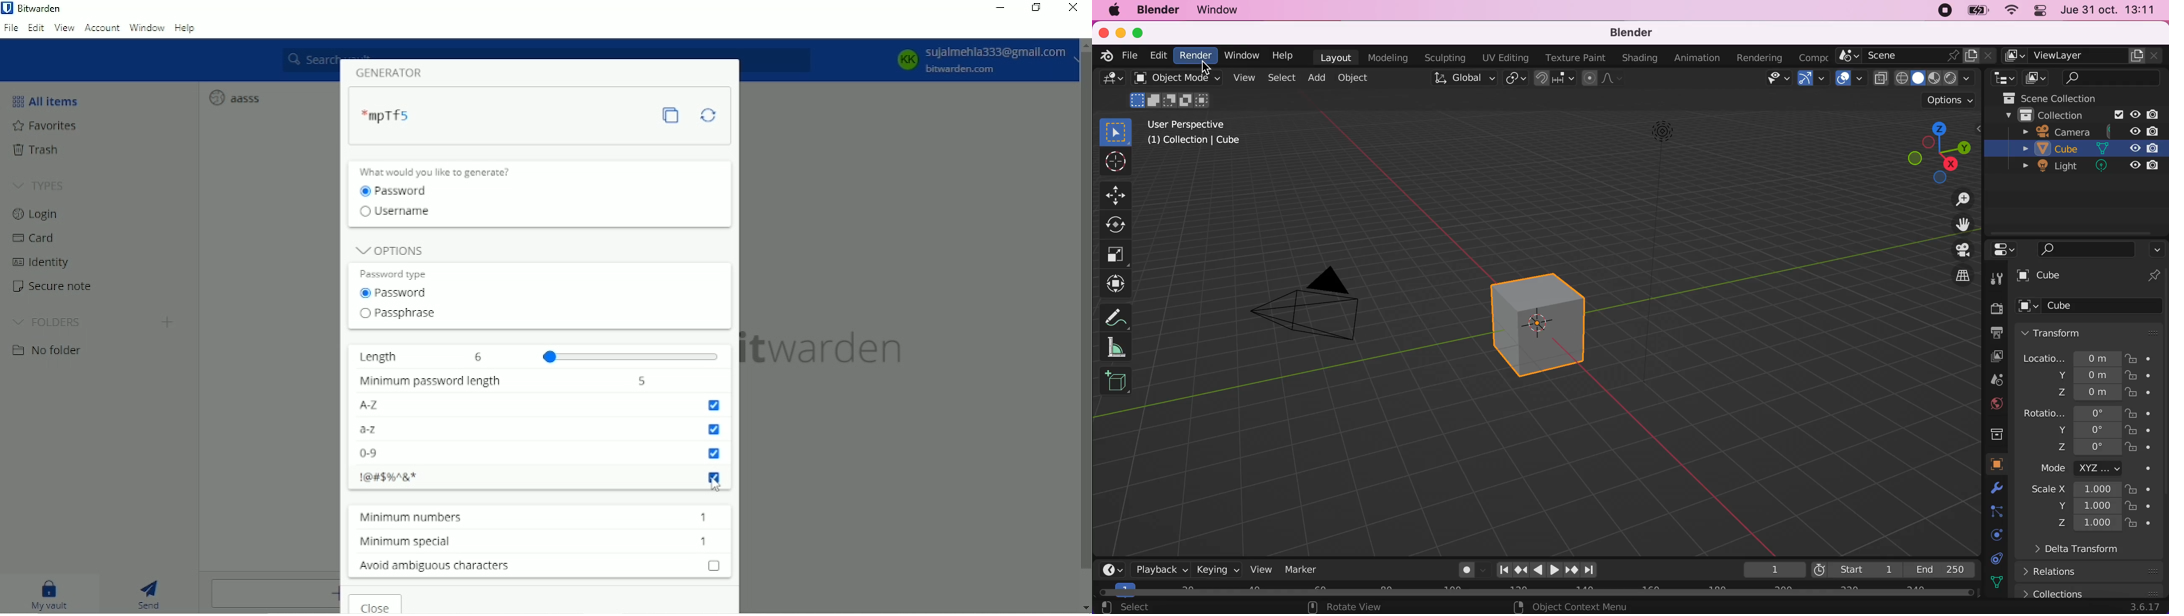 The image size is (2184, 616). I want to click on view, so click(1244, 77).